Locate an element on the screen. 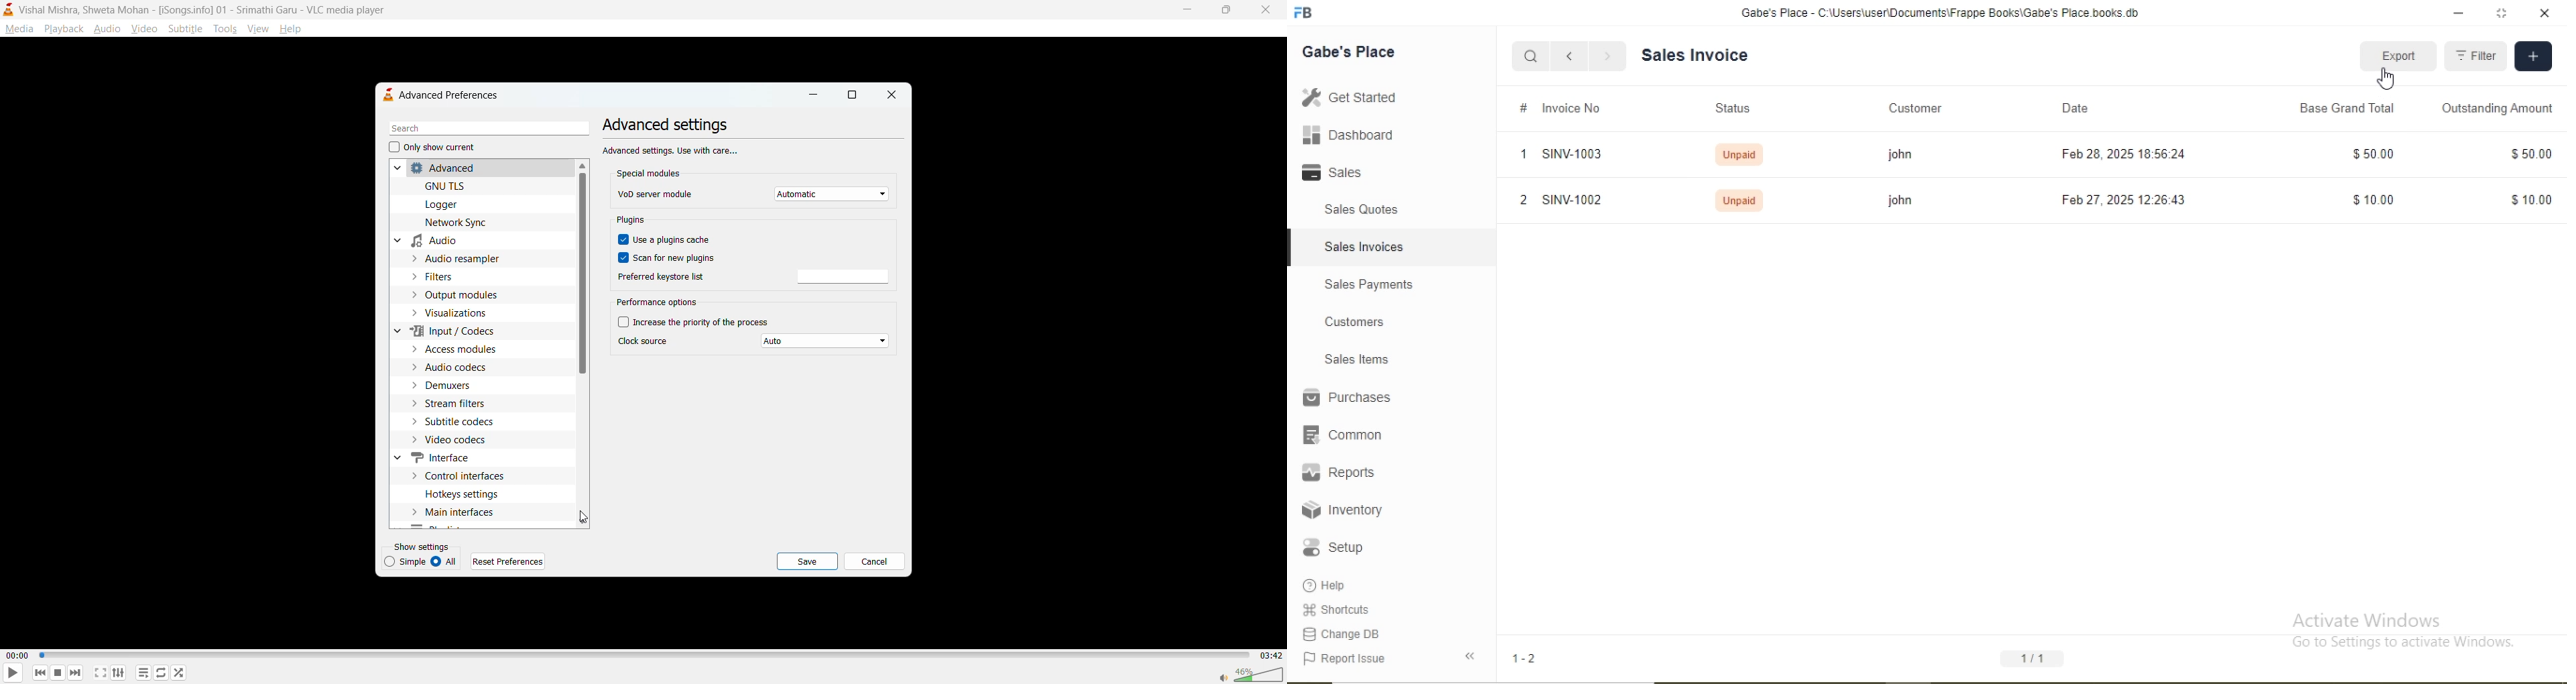  advanced settings is located at coordinates (666, 126).